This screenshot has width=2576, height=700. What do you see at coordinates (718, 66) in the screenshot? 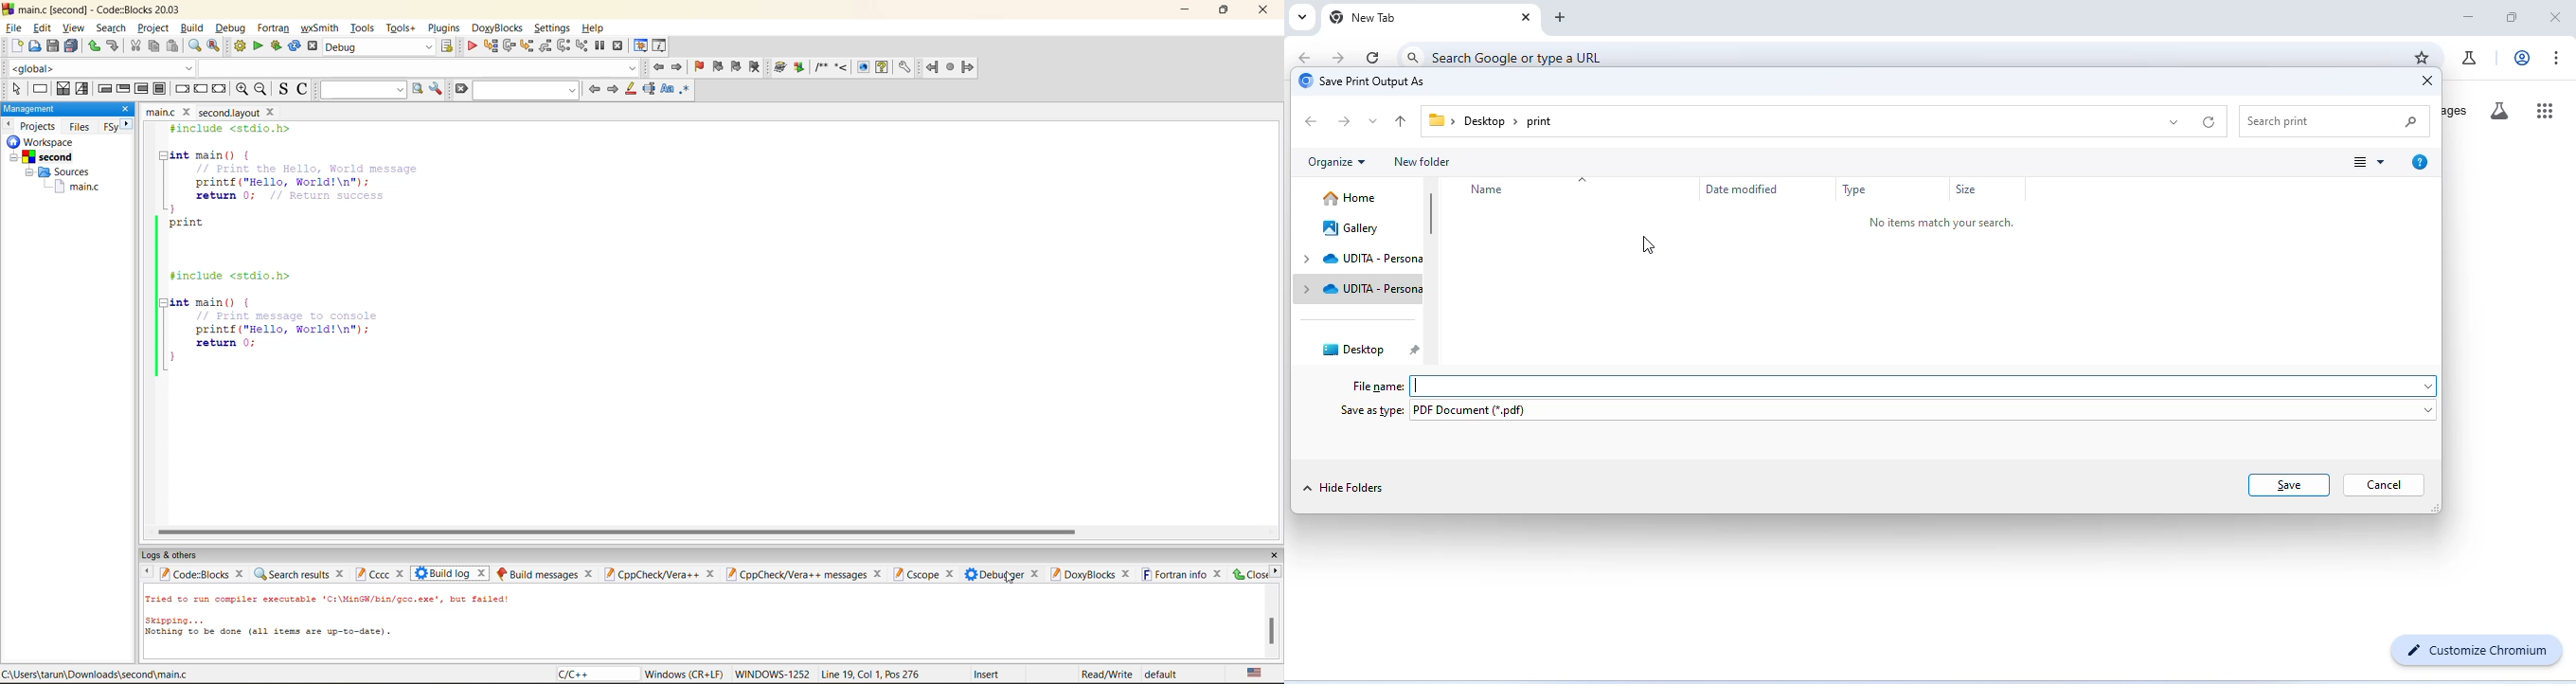
I see `previous bookmark` at bounding box center [718, 66].